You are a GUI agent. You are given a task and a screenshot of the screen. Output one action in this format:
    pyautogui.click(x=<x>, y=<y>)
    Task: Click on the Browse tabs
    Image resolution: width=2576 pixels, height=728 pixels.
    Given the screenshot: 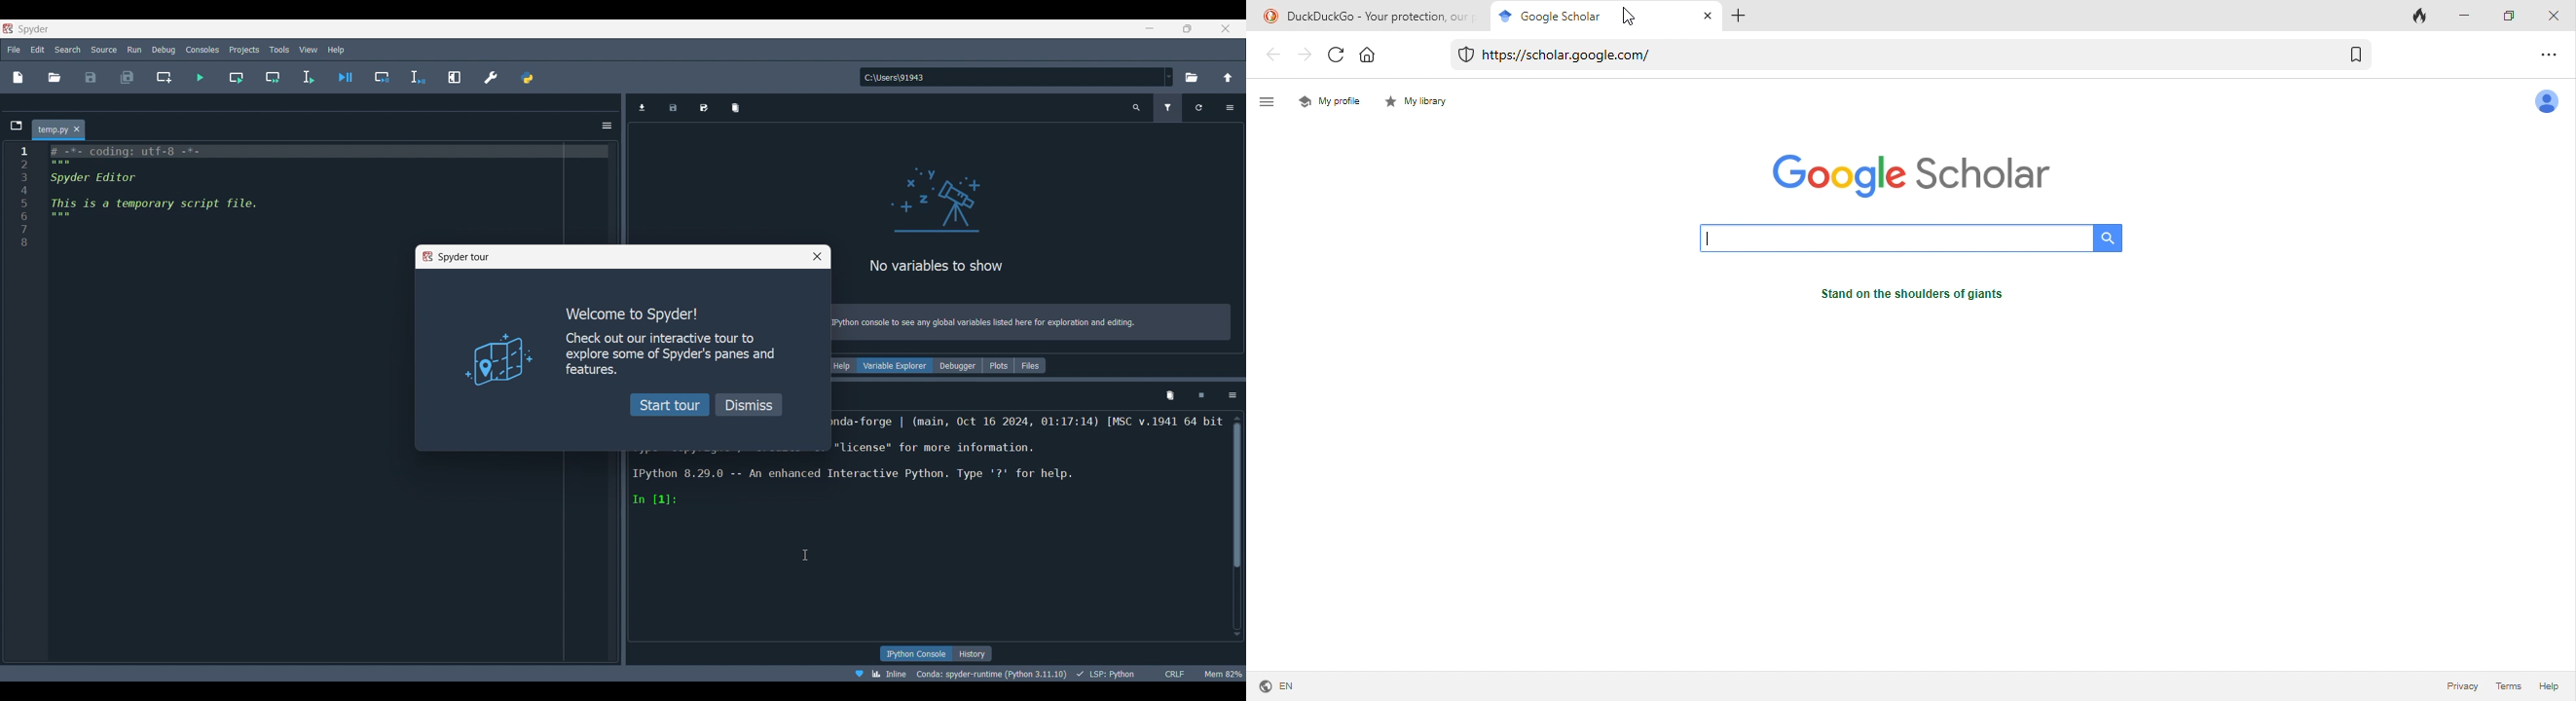 What is the action you would take?
    pyautogui.click(x=641, y=107)
    